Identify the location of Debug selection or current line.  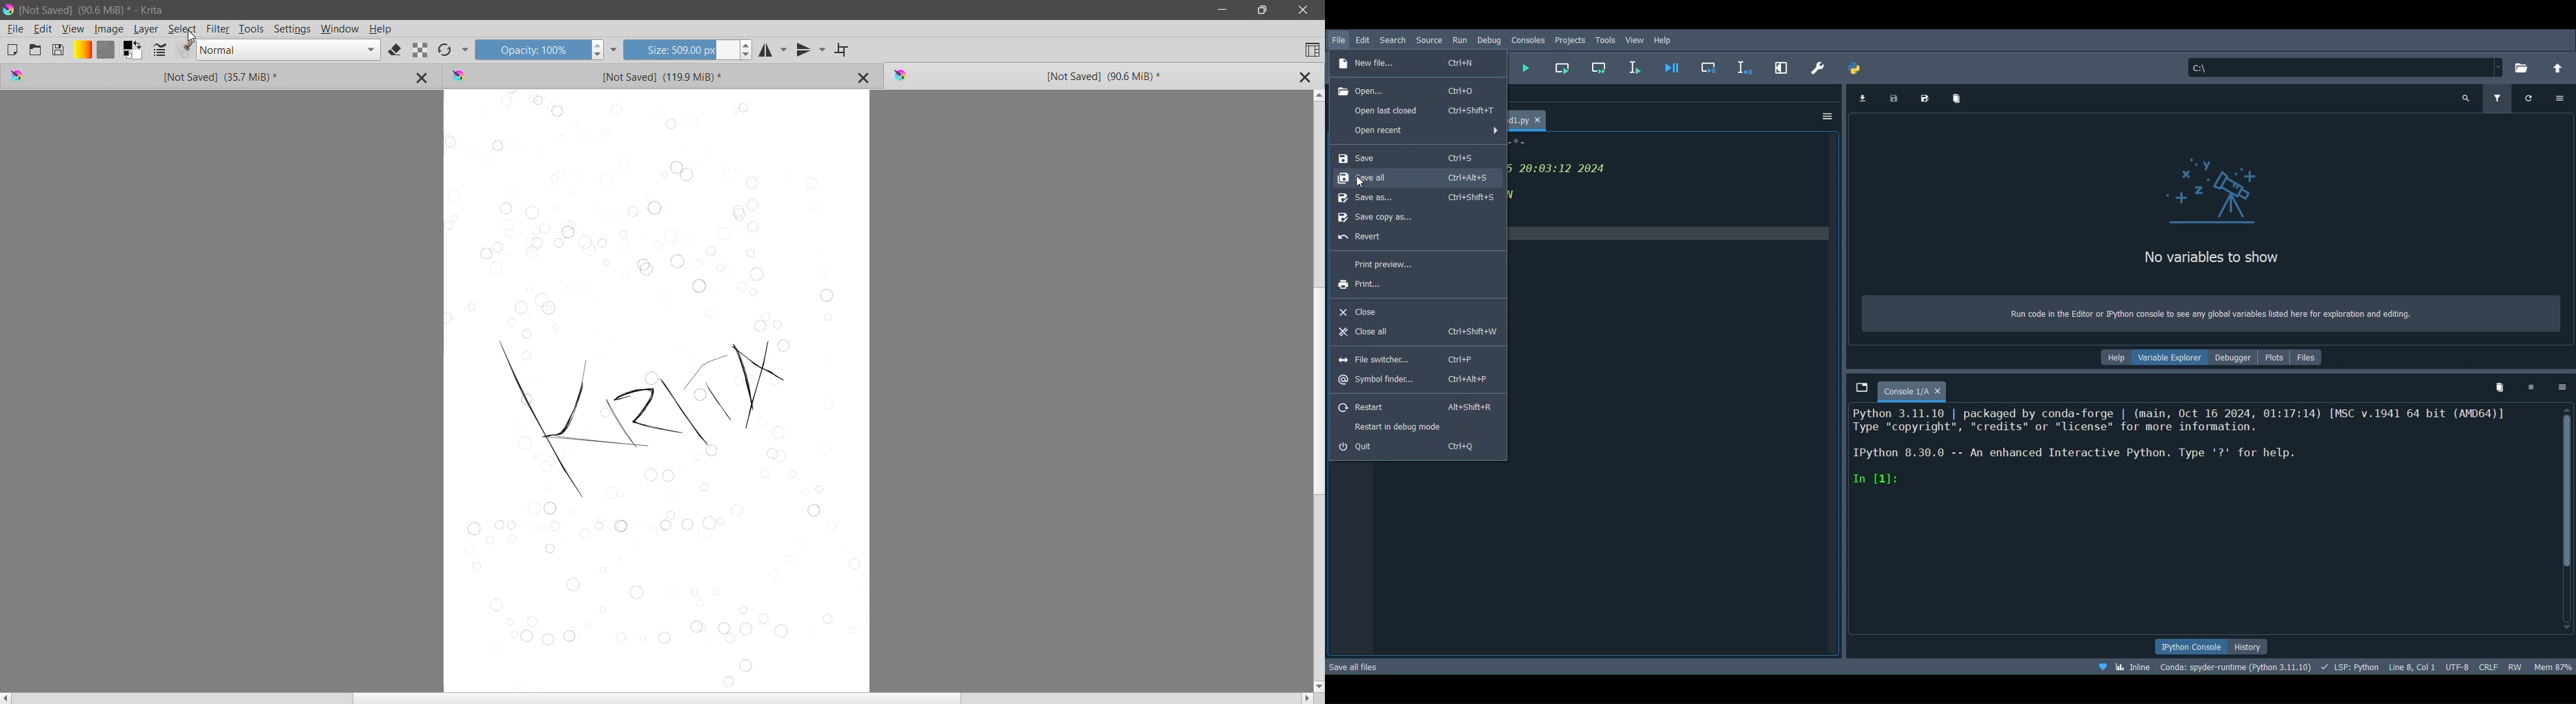
(1745, 65).